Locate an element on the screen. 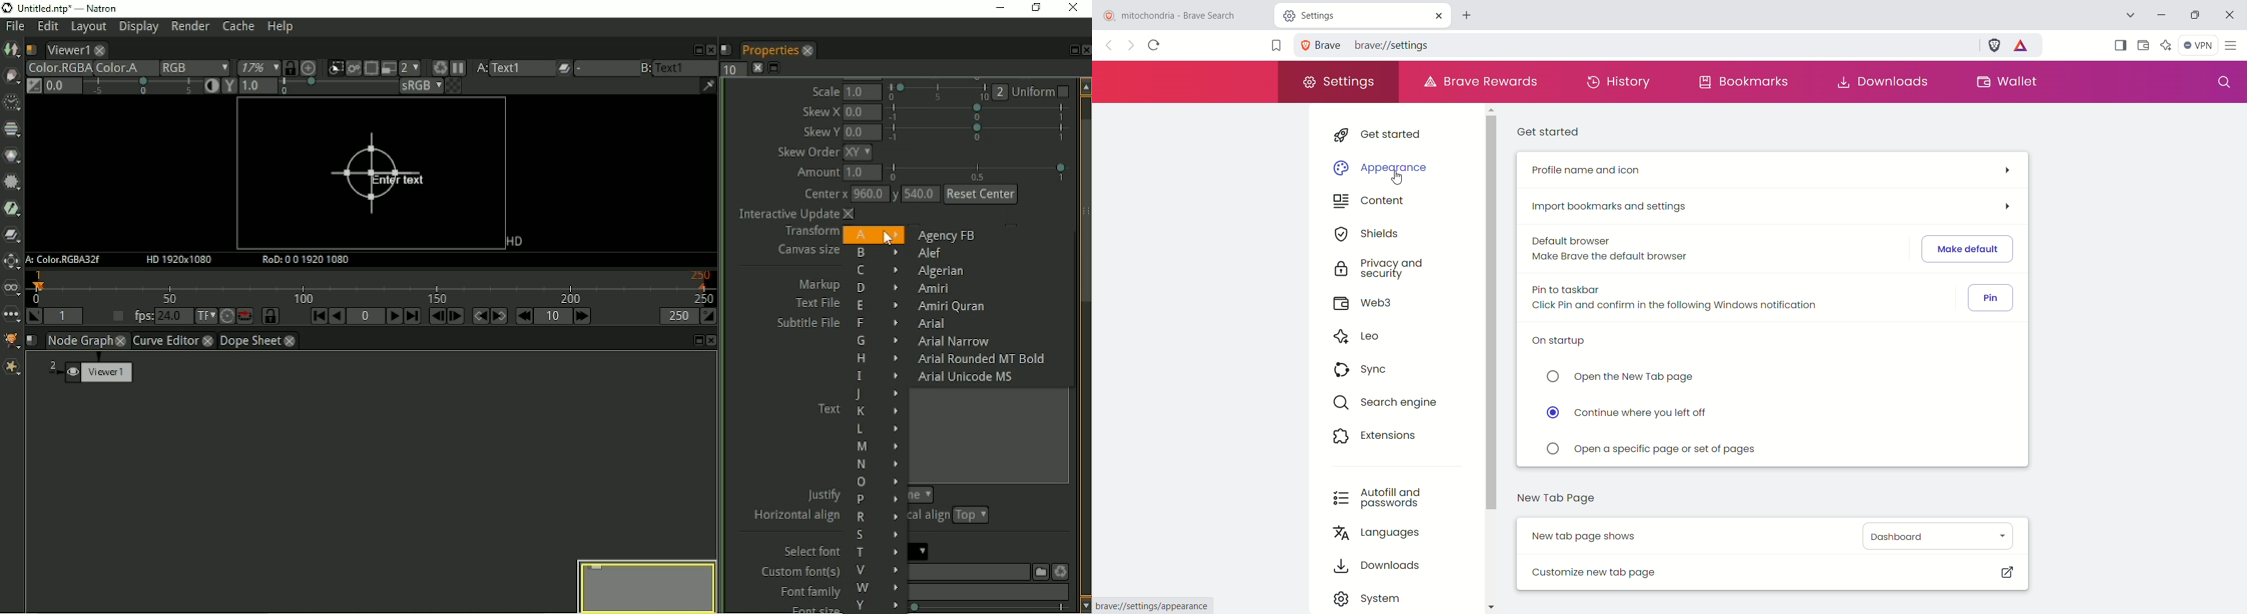  open the new tab page is located at coordinates (1620, 379).